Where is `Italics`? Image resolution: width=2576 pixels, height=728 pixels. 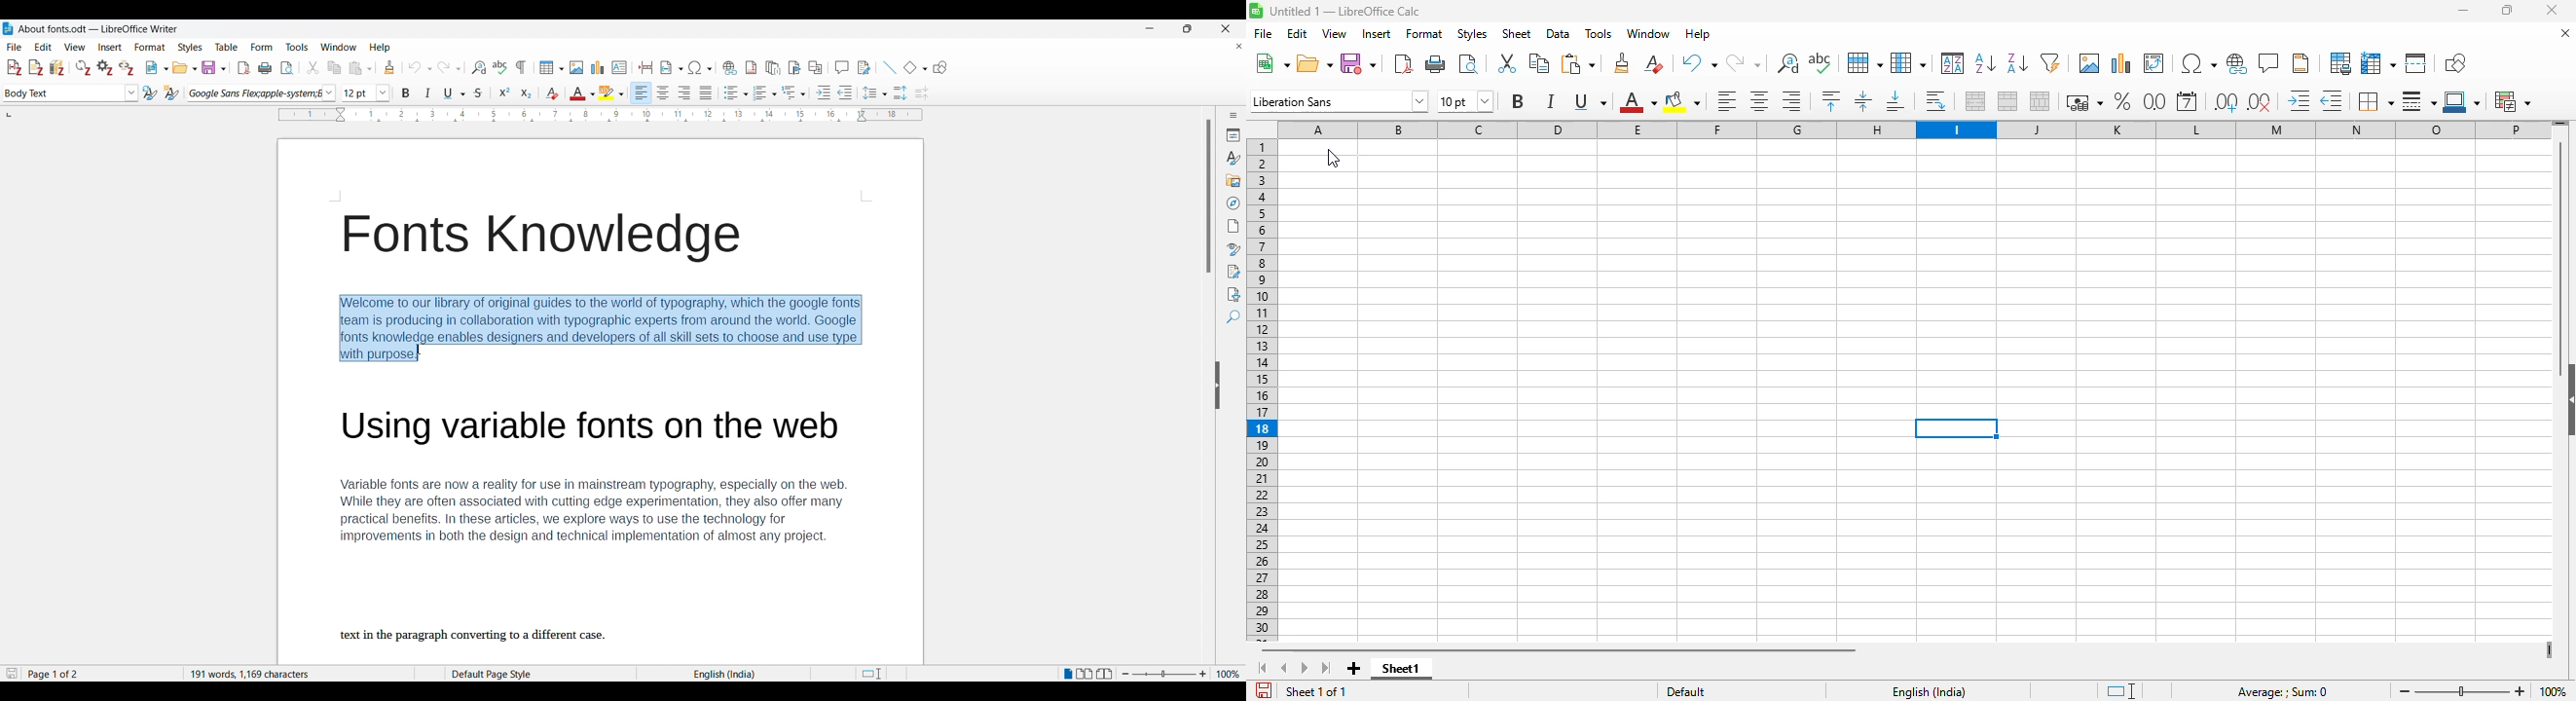
Italics is located at coordinates (427, 93).